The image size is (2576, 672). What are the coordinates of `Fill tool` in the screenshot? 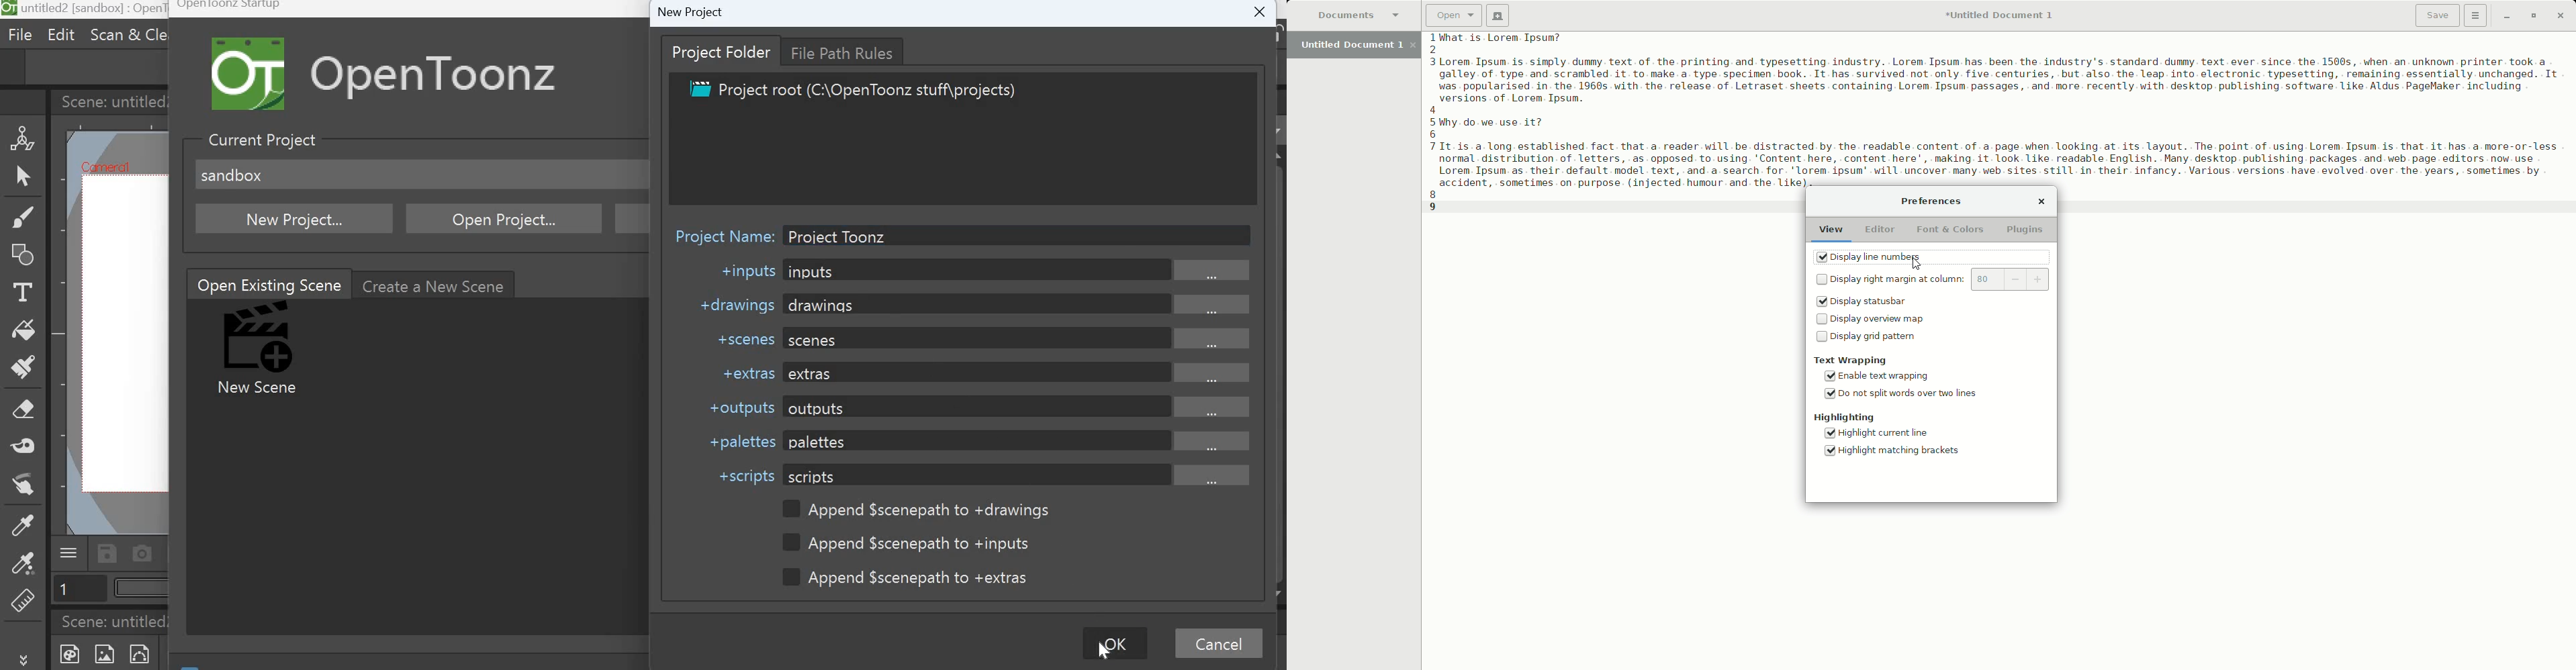 It's located at (23, 330).